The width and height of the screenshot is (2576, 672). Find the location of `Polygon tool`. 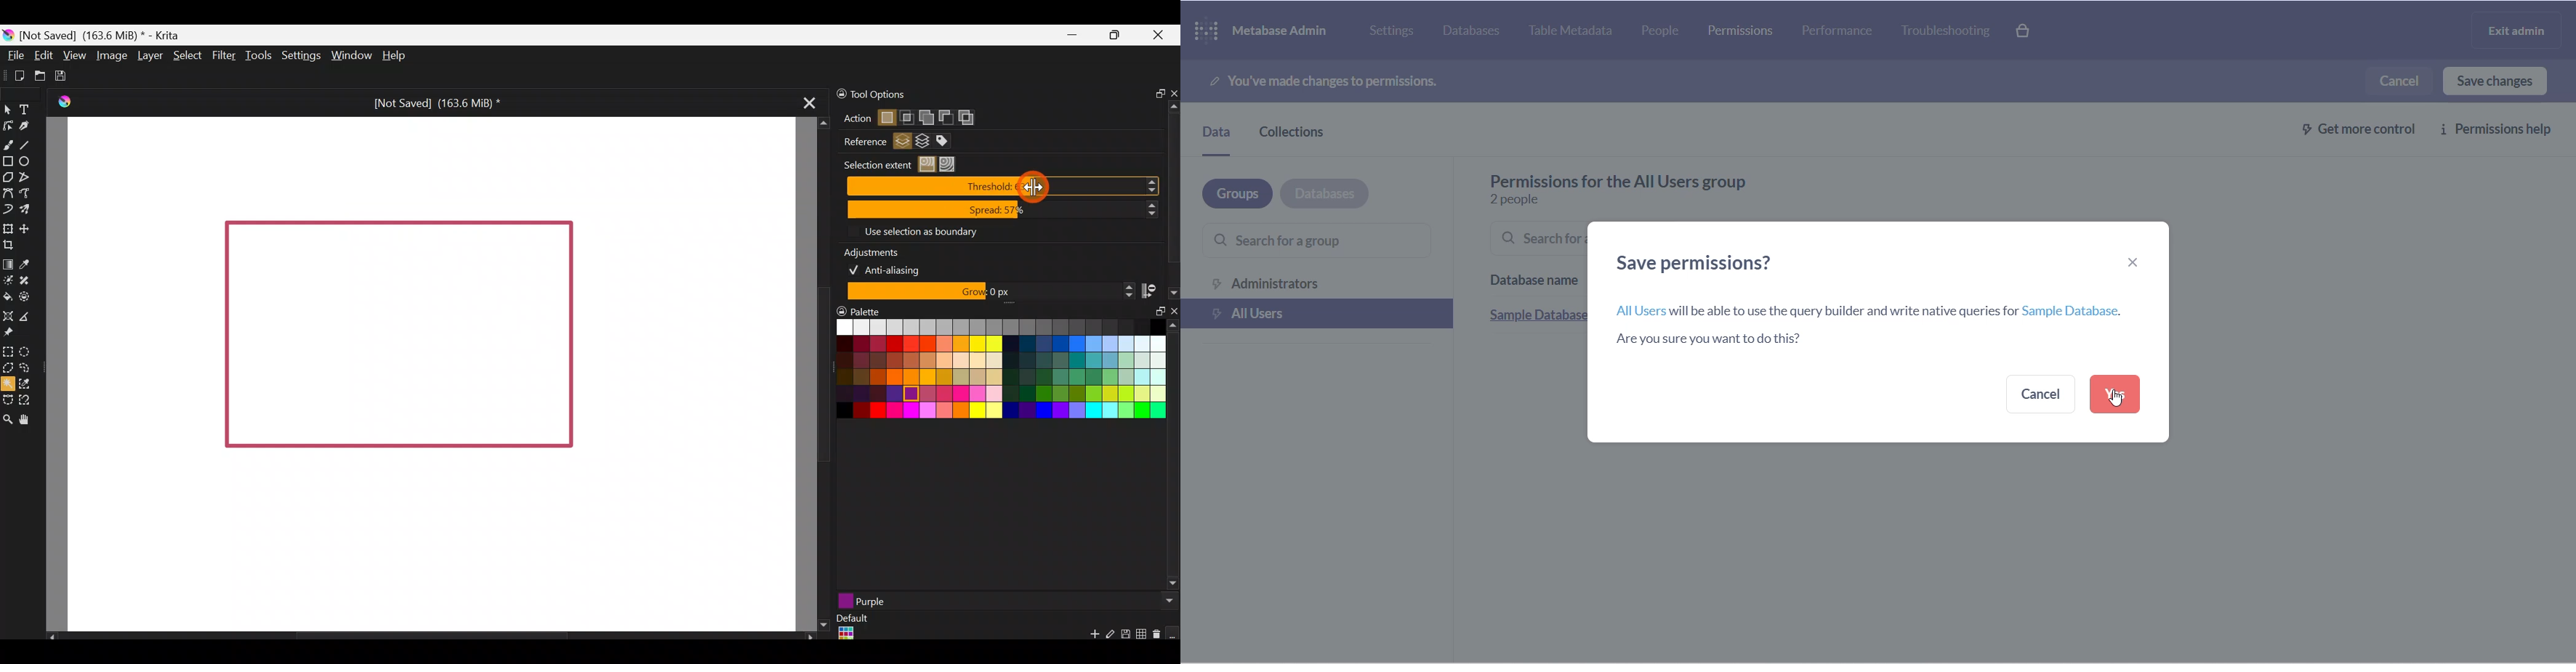

Polygon tool is located at coordinates (8, 177).